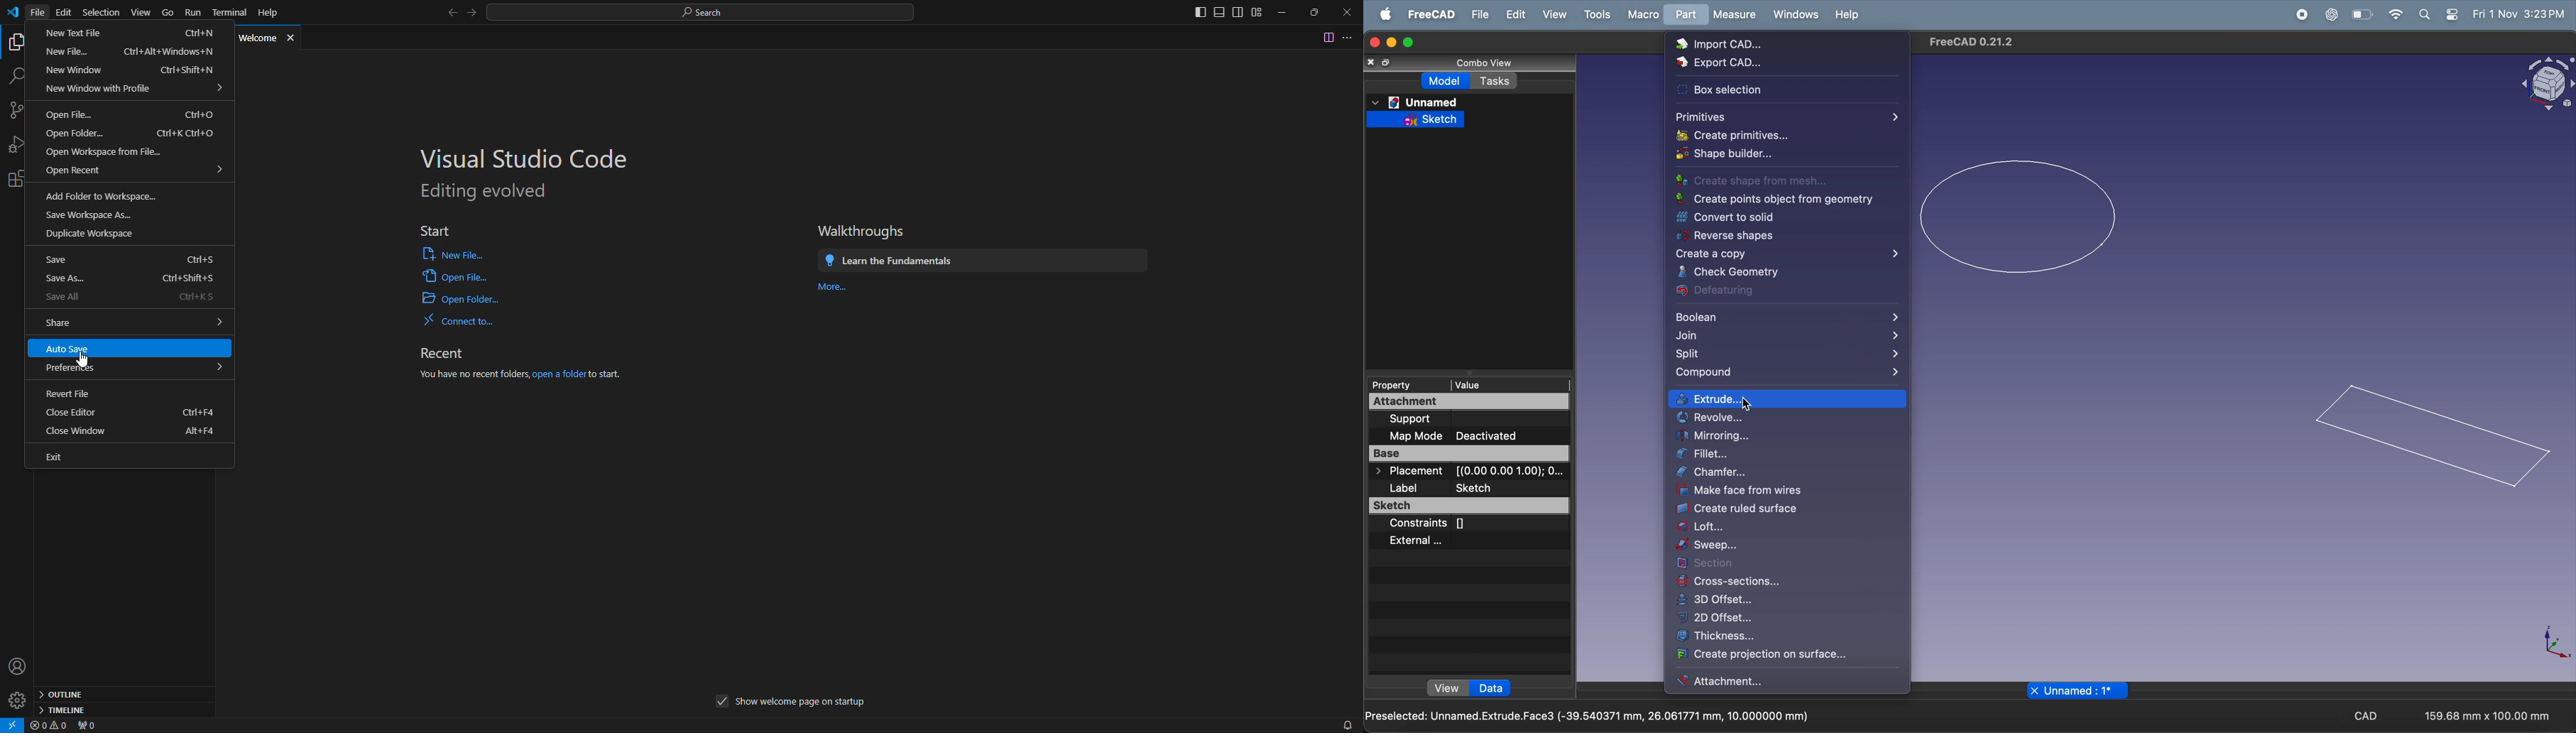 This screenshot has width=2576, height=756. What do you see at coordinates (1787, 116) in the screenshot?
I see `Primitives` at bounding box center [1787, 116].